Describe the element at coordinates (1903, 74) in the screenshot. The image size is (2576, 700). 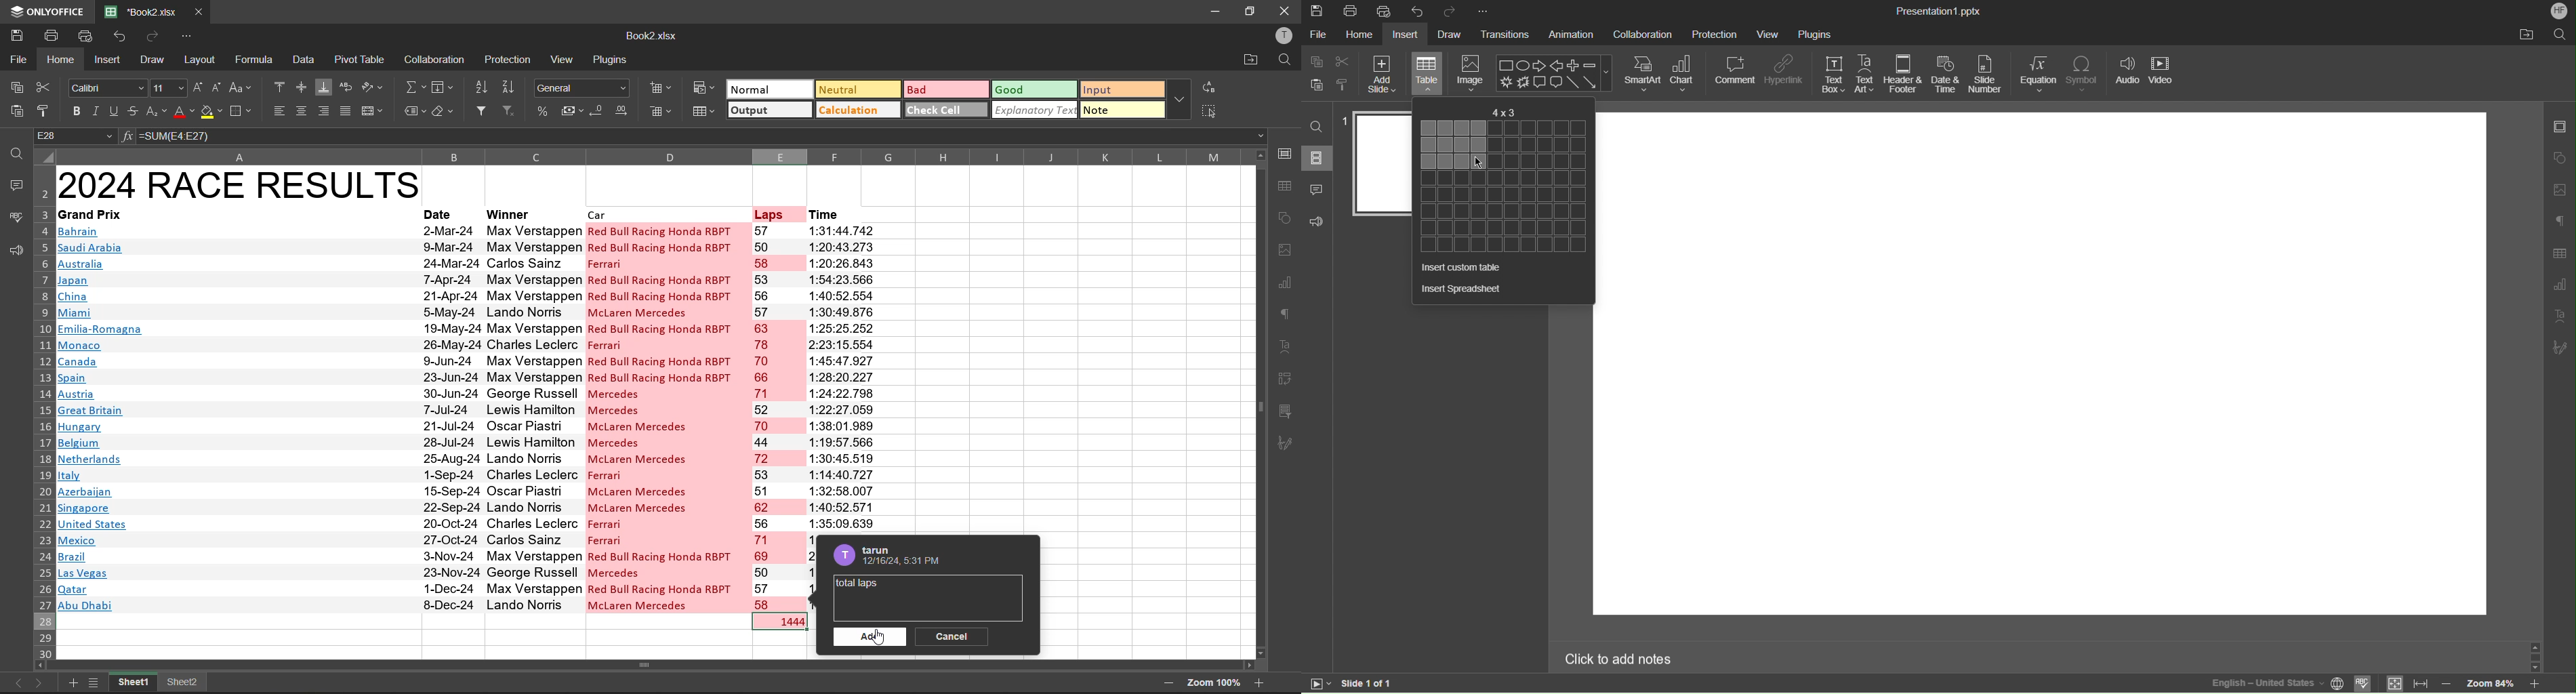
I see `Header & Footer` at that location.